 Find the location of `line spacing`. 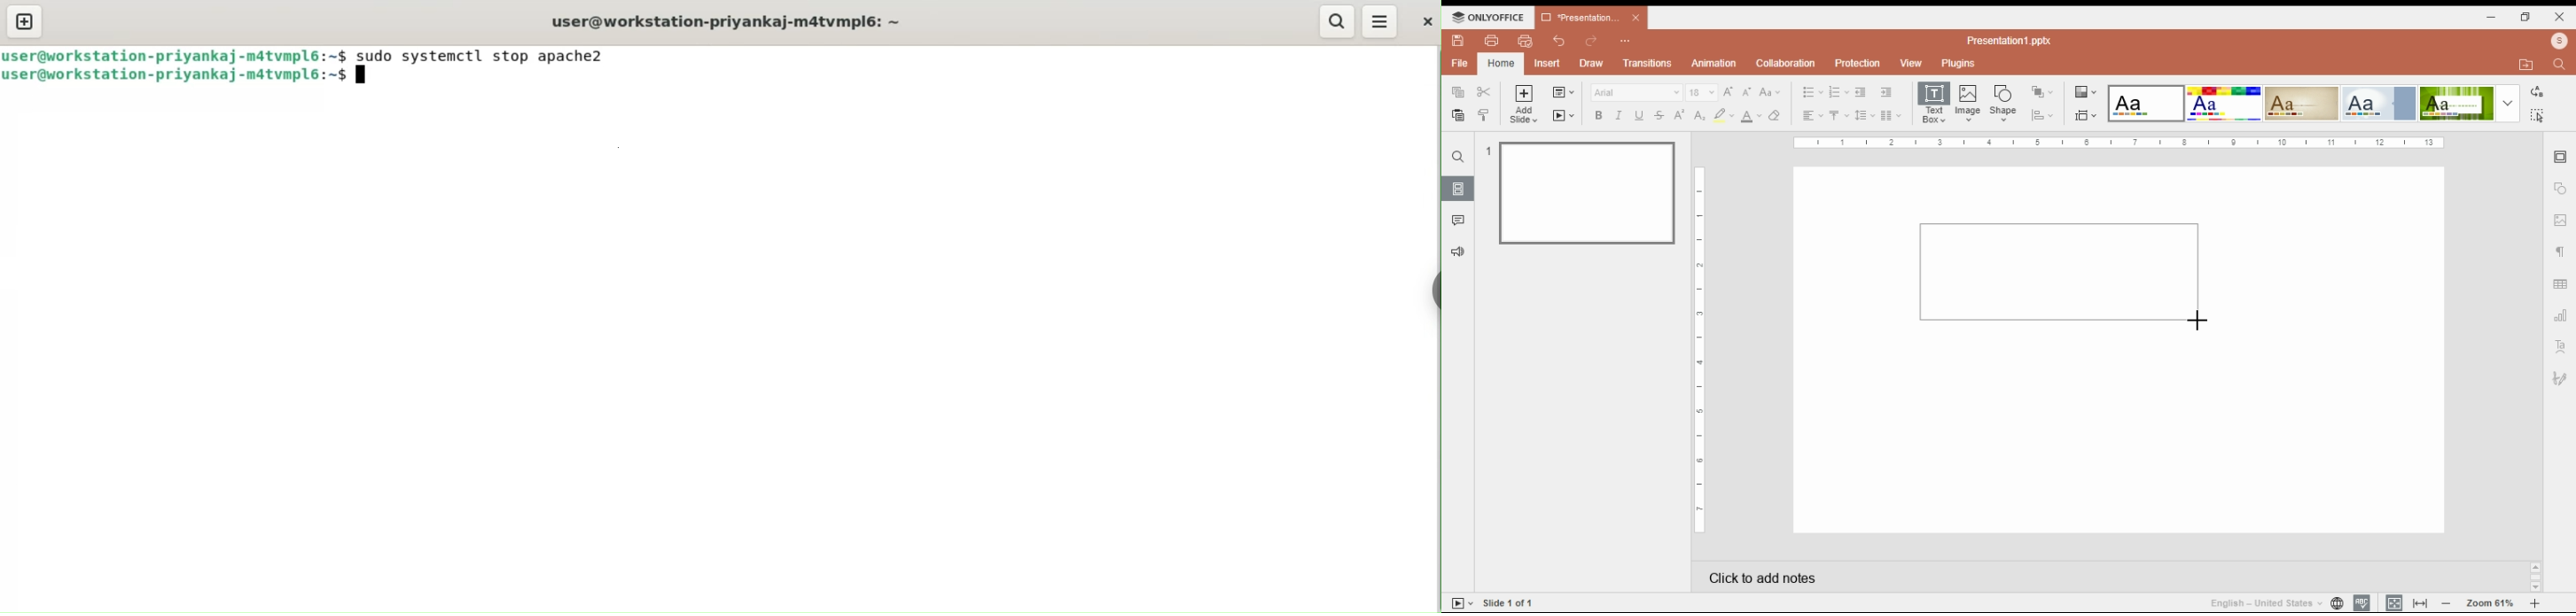

line spacing is located at coordinates (1866, 115).